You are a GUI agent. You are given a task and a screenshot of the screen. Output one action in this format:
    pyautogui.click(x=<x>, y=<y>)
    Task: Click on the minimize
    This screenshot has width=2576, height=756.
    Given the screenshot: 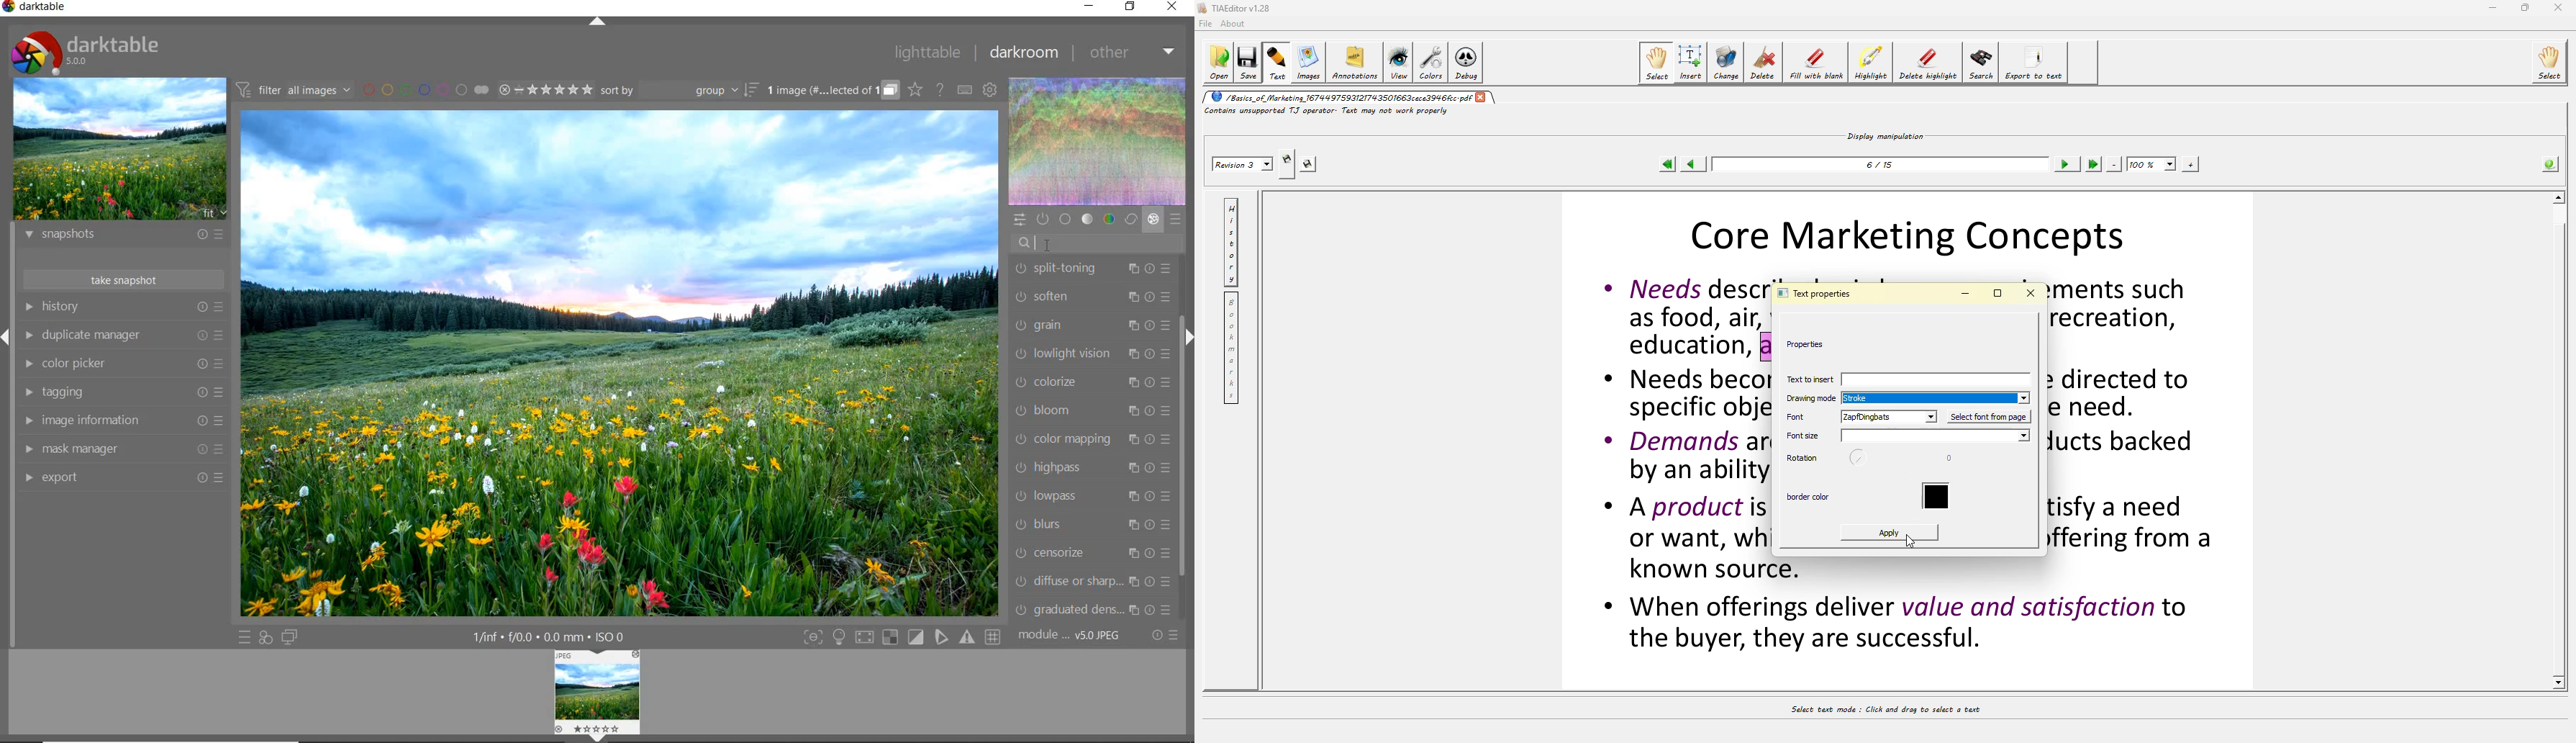 What is the action you would take?
    pyautogui.click(x=2492, y=8)
    